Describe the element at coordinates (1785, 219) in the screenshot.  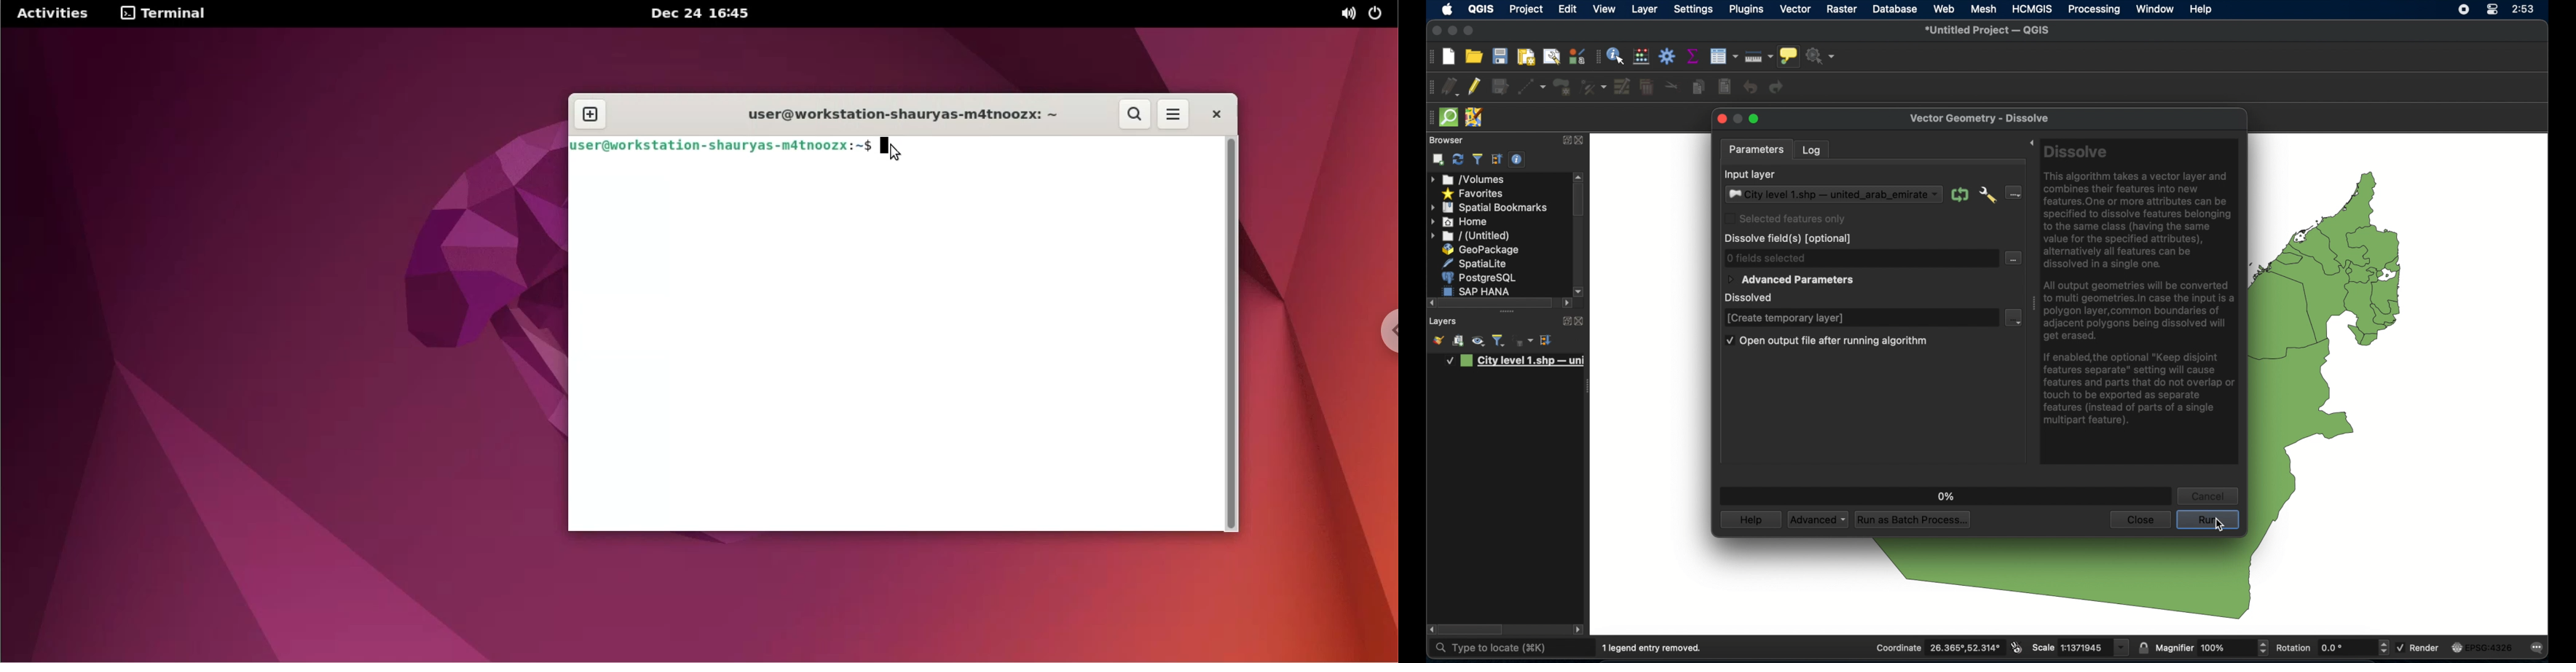
I see `selected features only` at that location.